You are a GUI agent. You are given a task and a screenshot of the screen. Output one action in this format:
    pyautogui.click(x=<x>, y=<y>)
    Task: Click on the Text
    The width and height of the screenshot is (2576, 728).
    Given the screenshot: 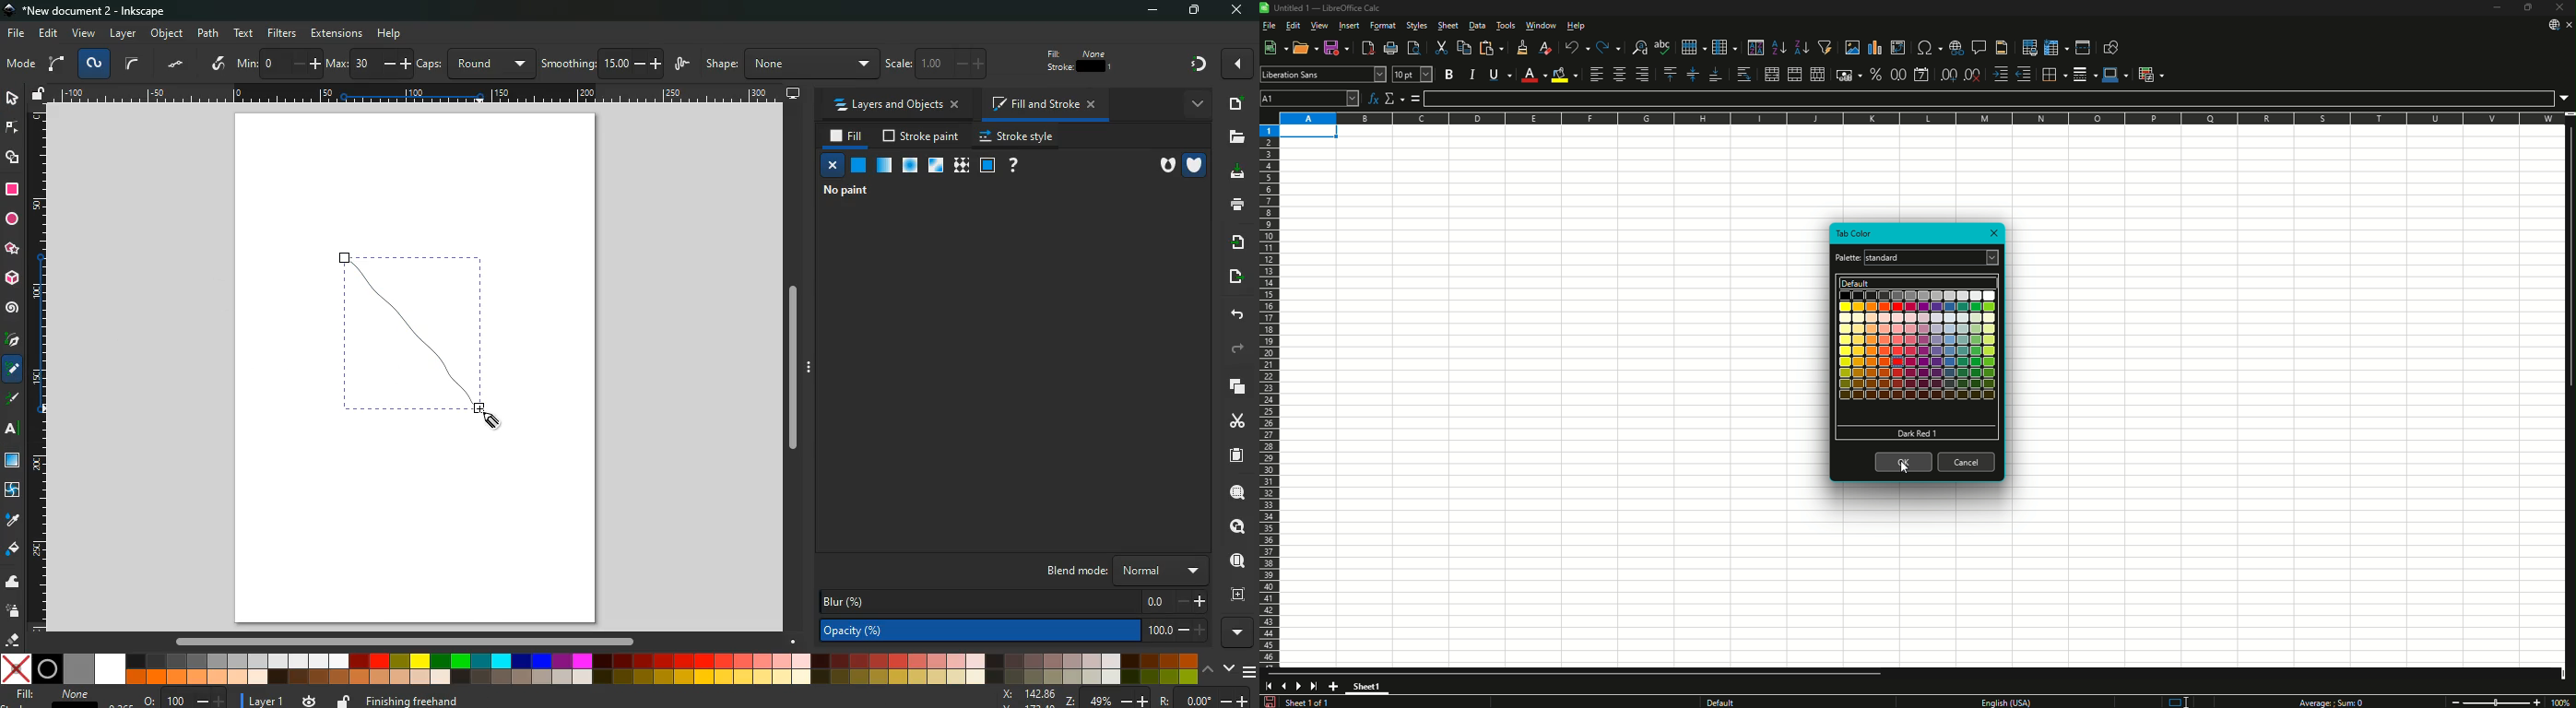 What is the action you would take?
    pyautogui.click(x=1327, y=8)
    